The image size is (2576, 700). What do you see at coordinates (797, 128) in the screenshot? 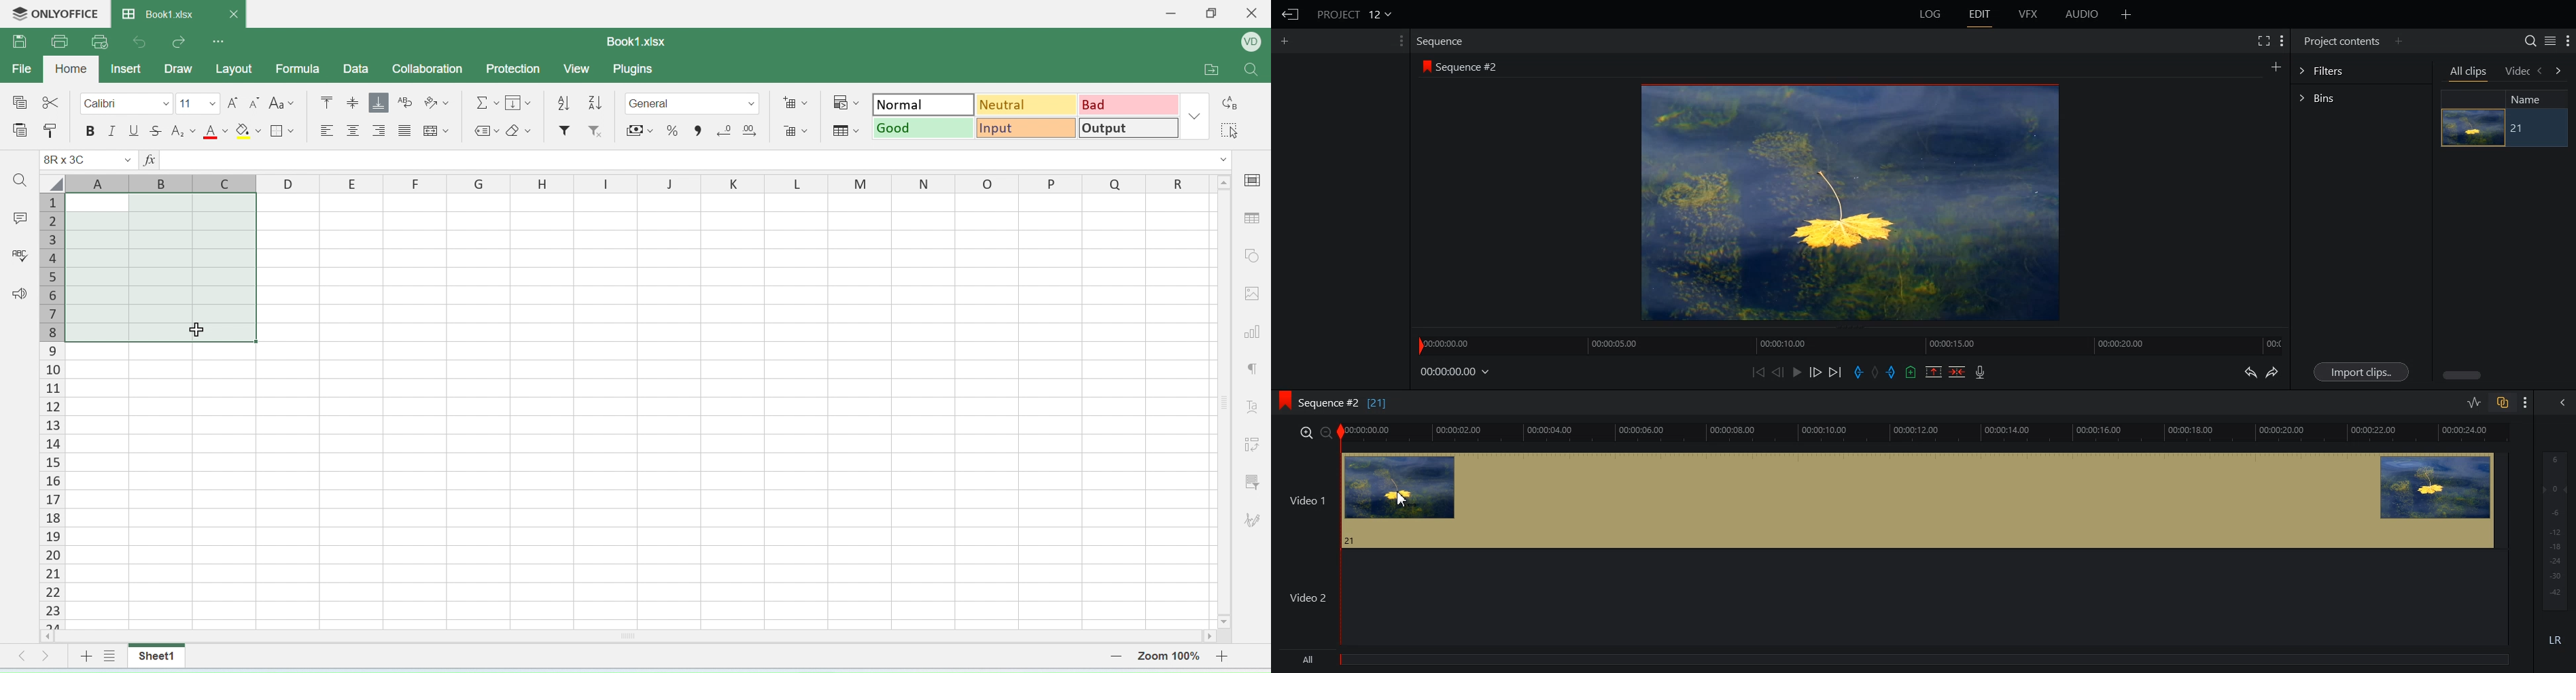
I see `remove cells` at bounding box center [797, 128].